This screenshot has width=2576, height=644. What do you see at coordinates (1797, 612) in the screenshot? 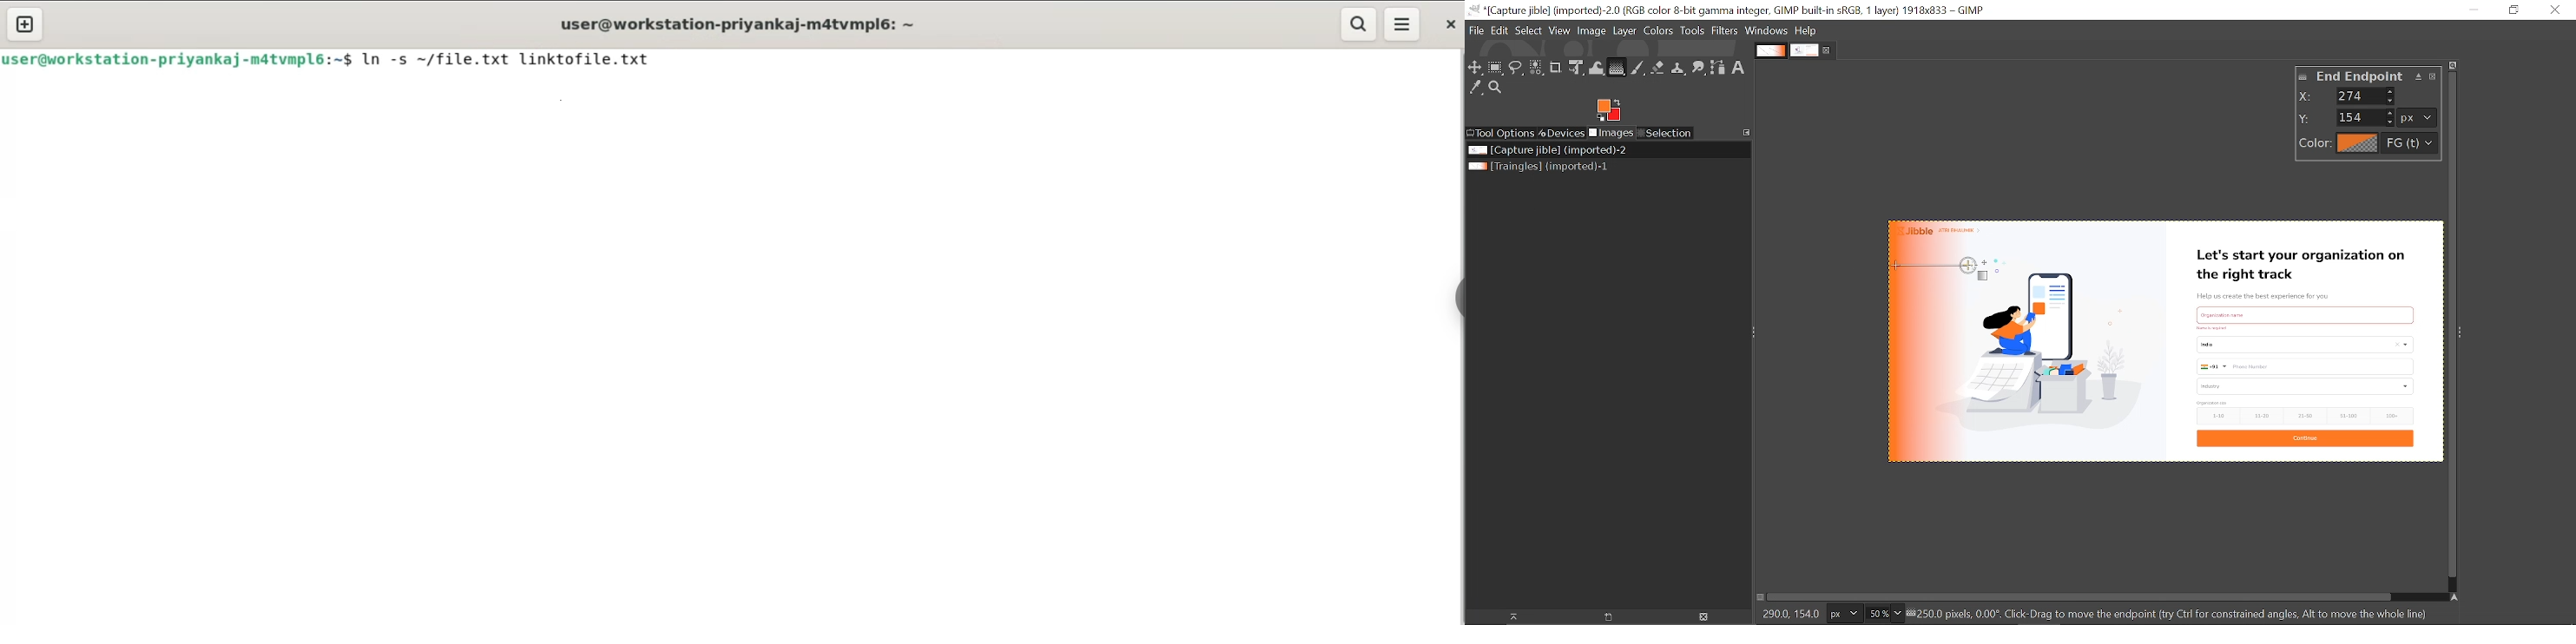
I see `22.0 154.0` at bounding box center [1797, 612].